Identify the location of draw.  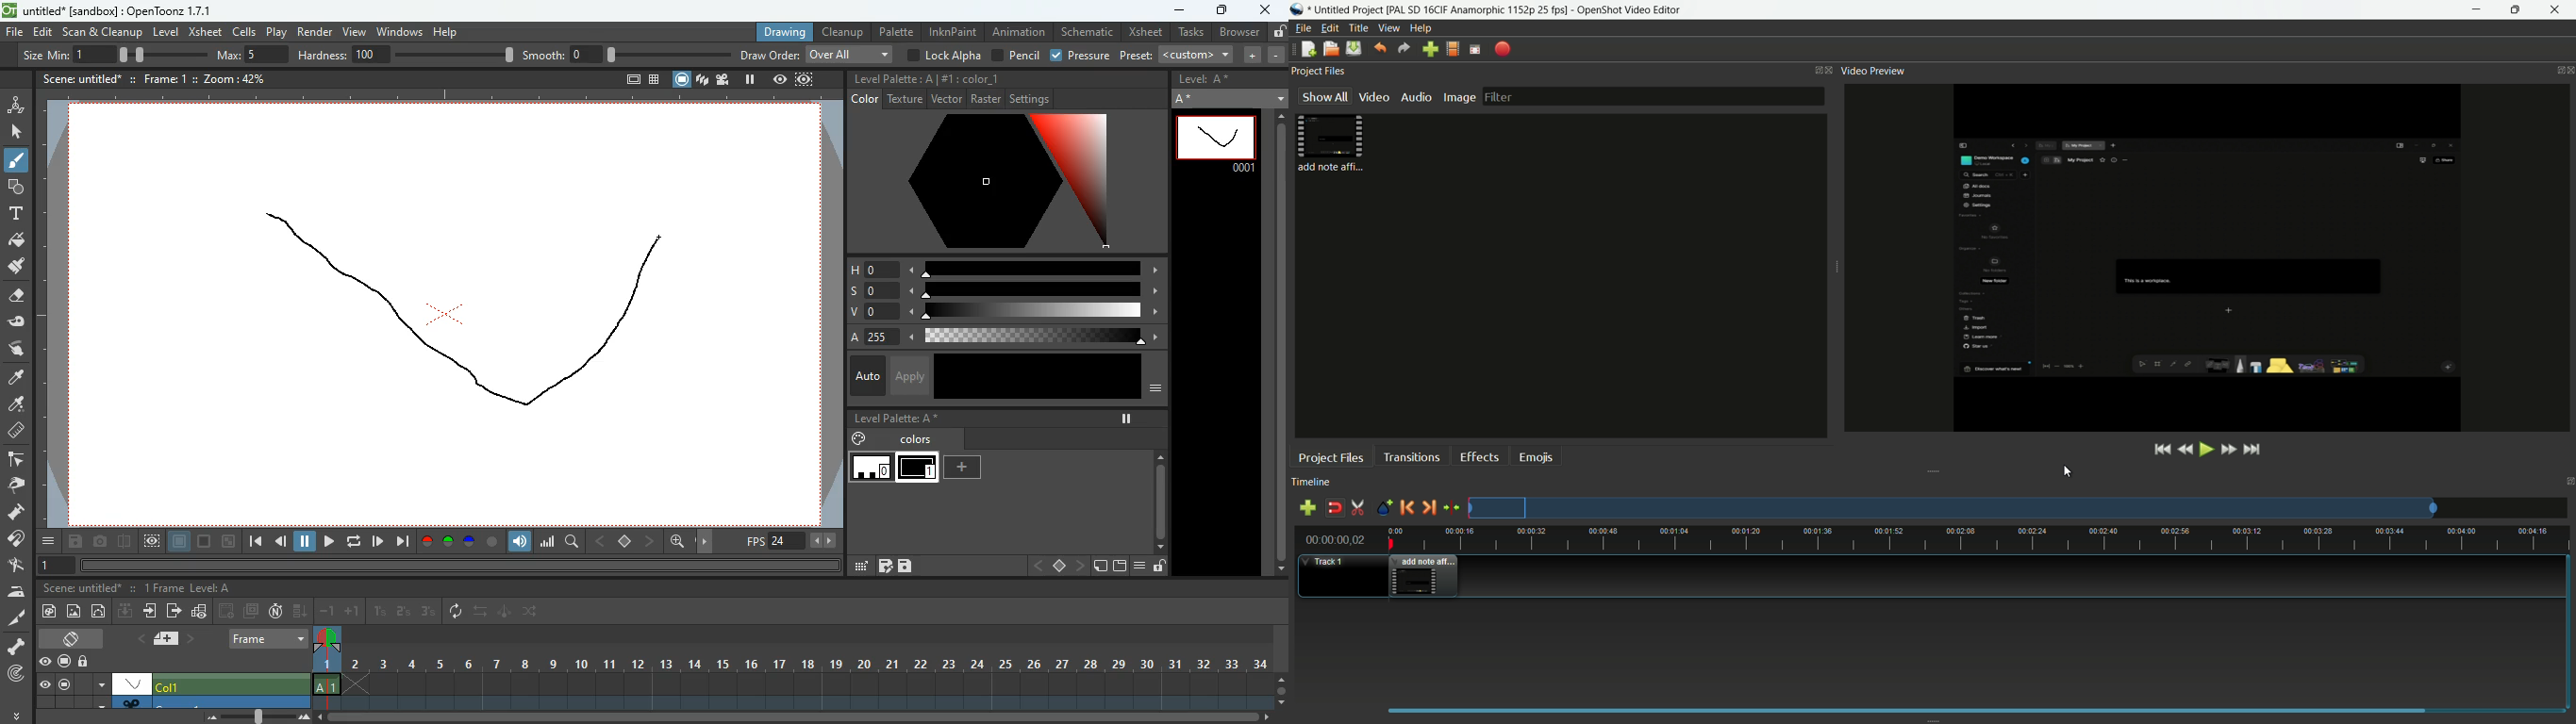
(471, 310).